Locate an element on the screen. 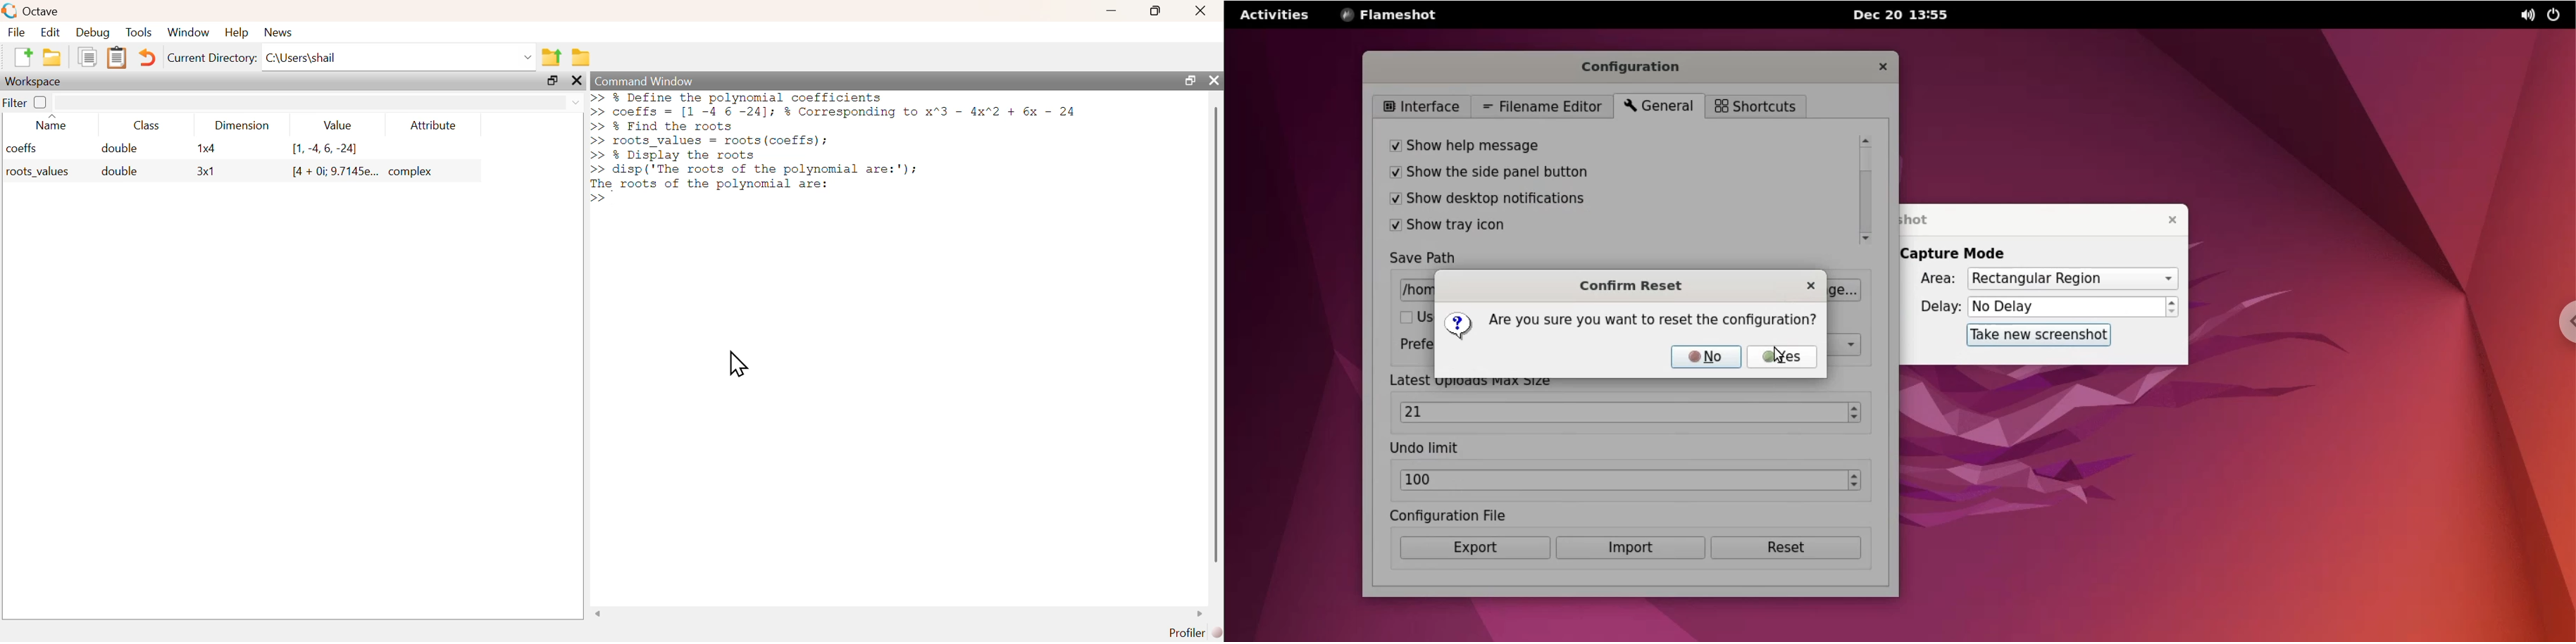 This screenshot has height=644, width=2576. Debug is located at coordinates (94, 33).